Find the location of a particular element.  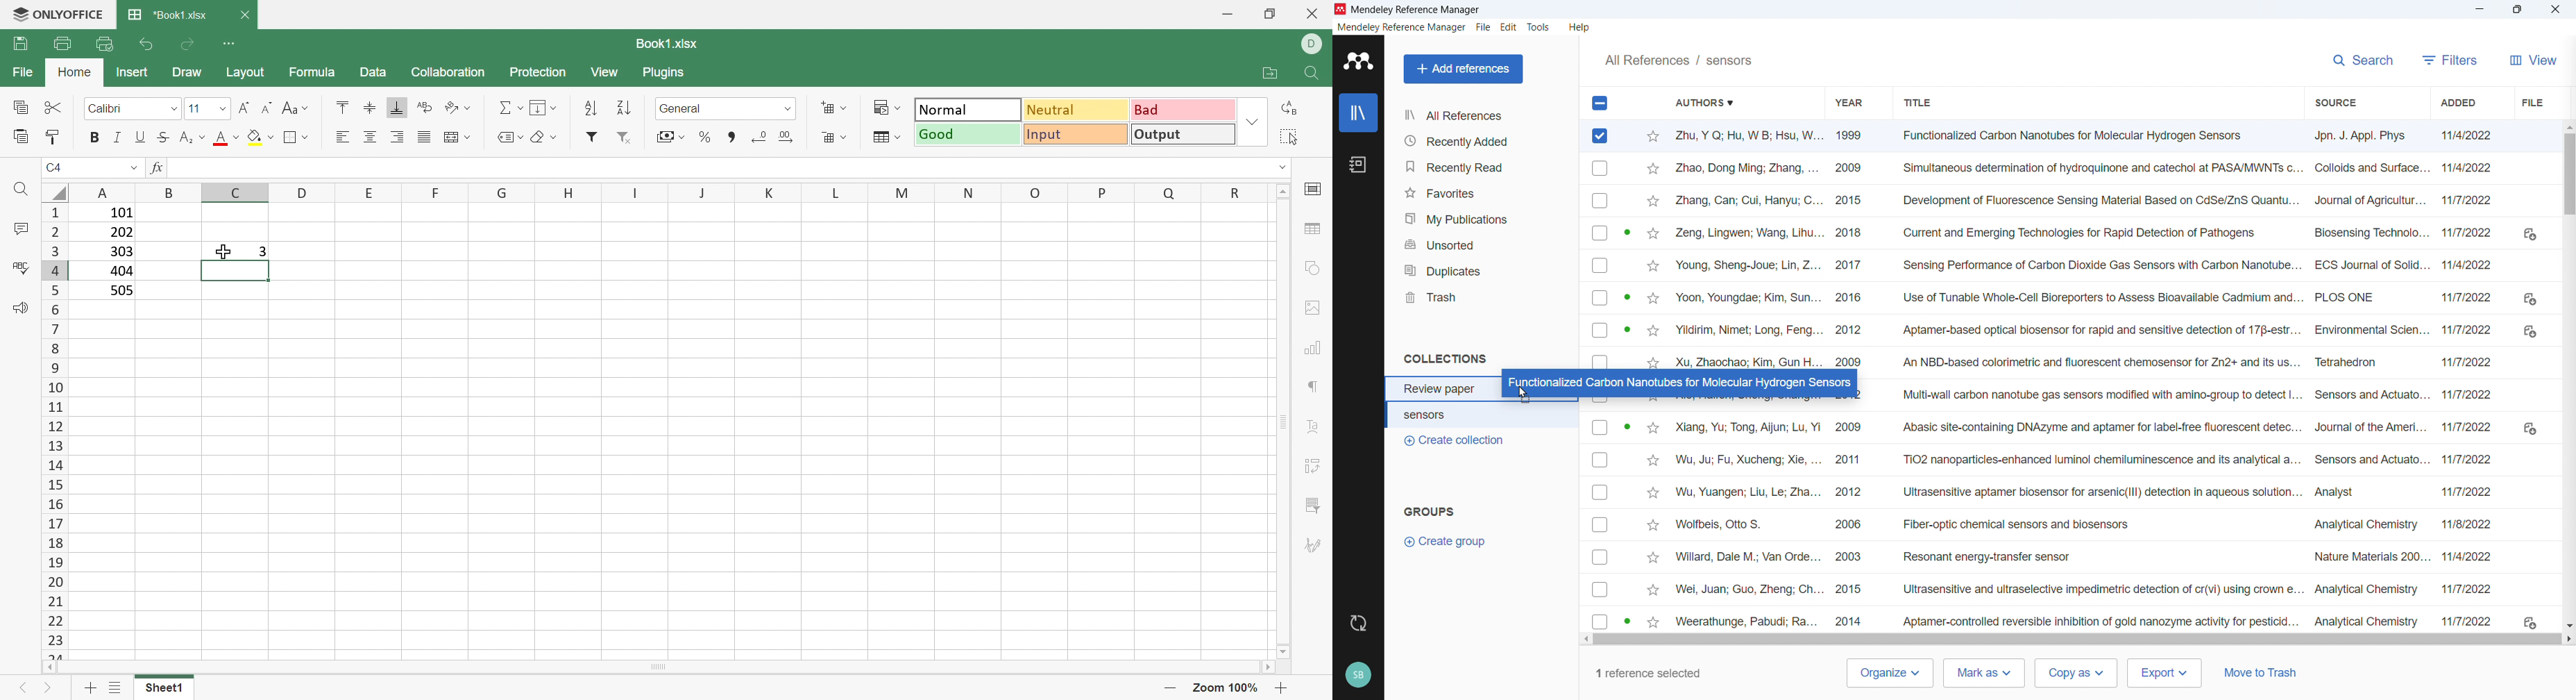

 help  is located at coordinates (1579, 27).